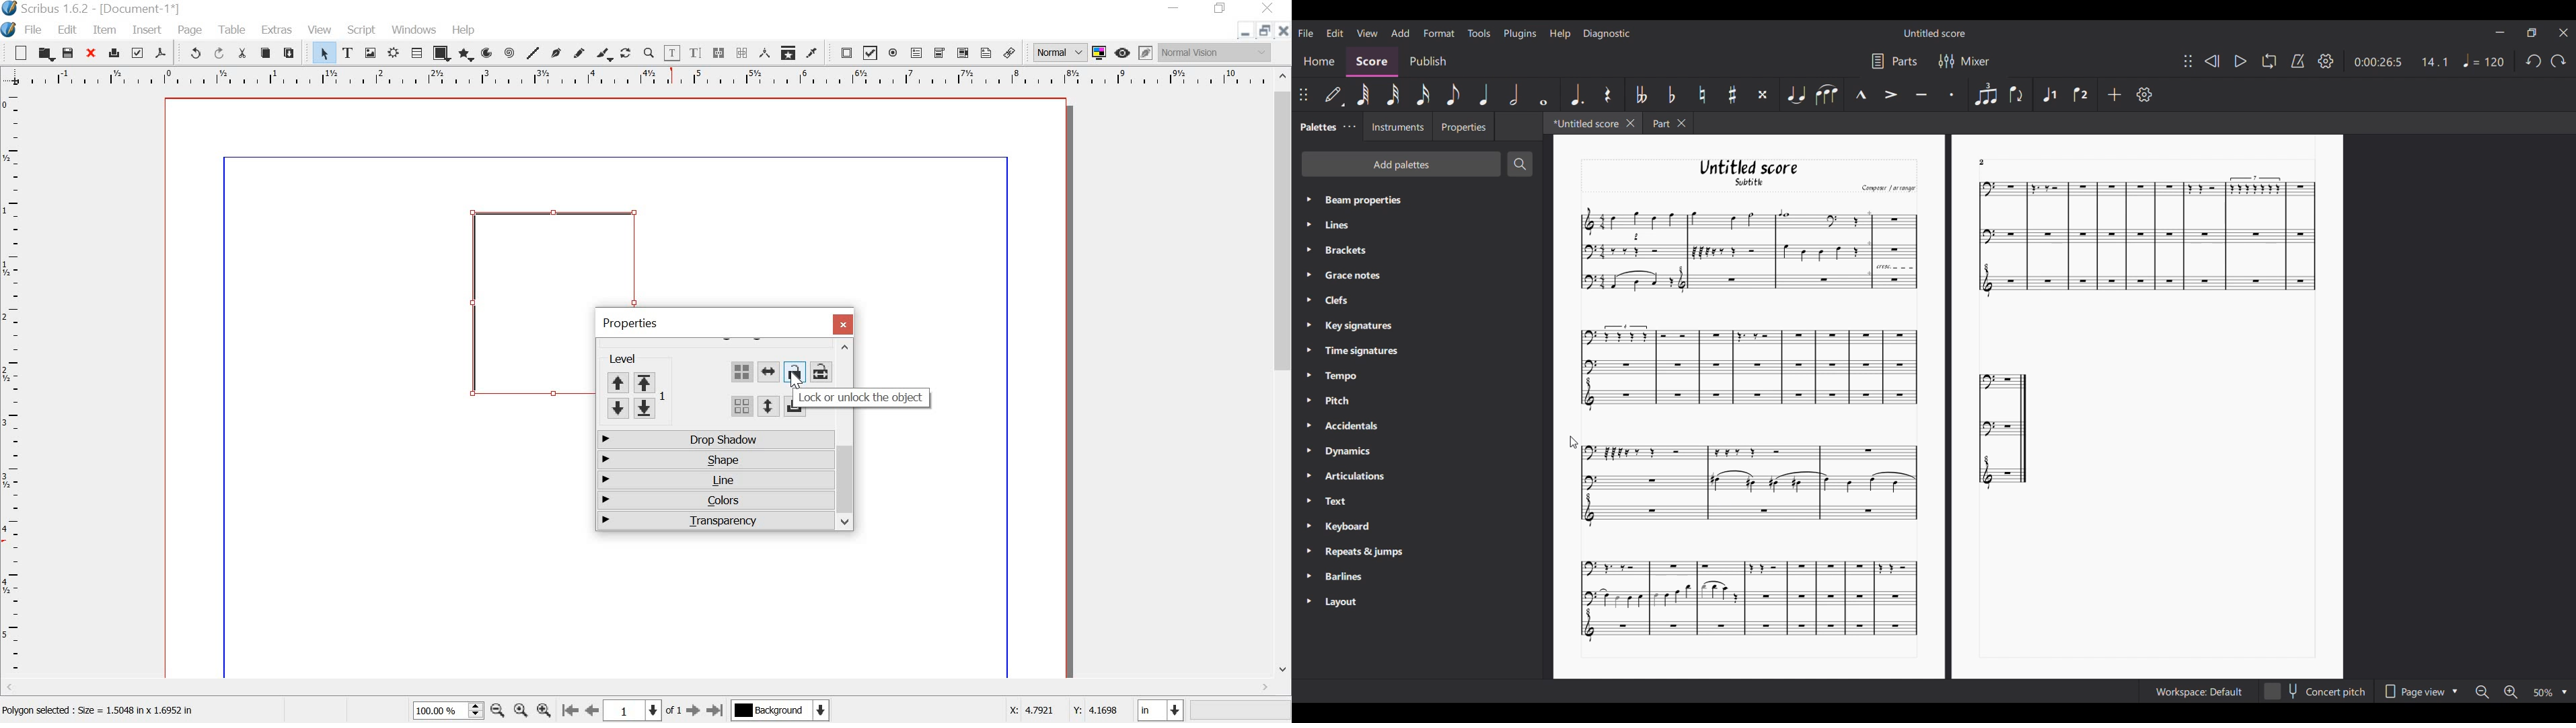 Image resolution: width=2576 pixels, height=728 pixels. I want to click on 1, so click(632, 710).